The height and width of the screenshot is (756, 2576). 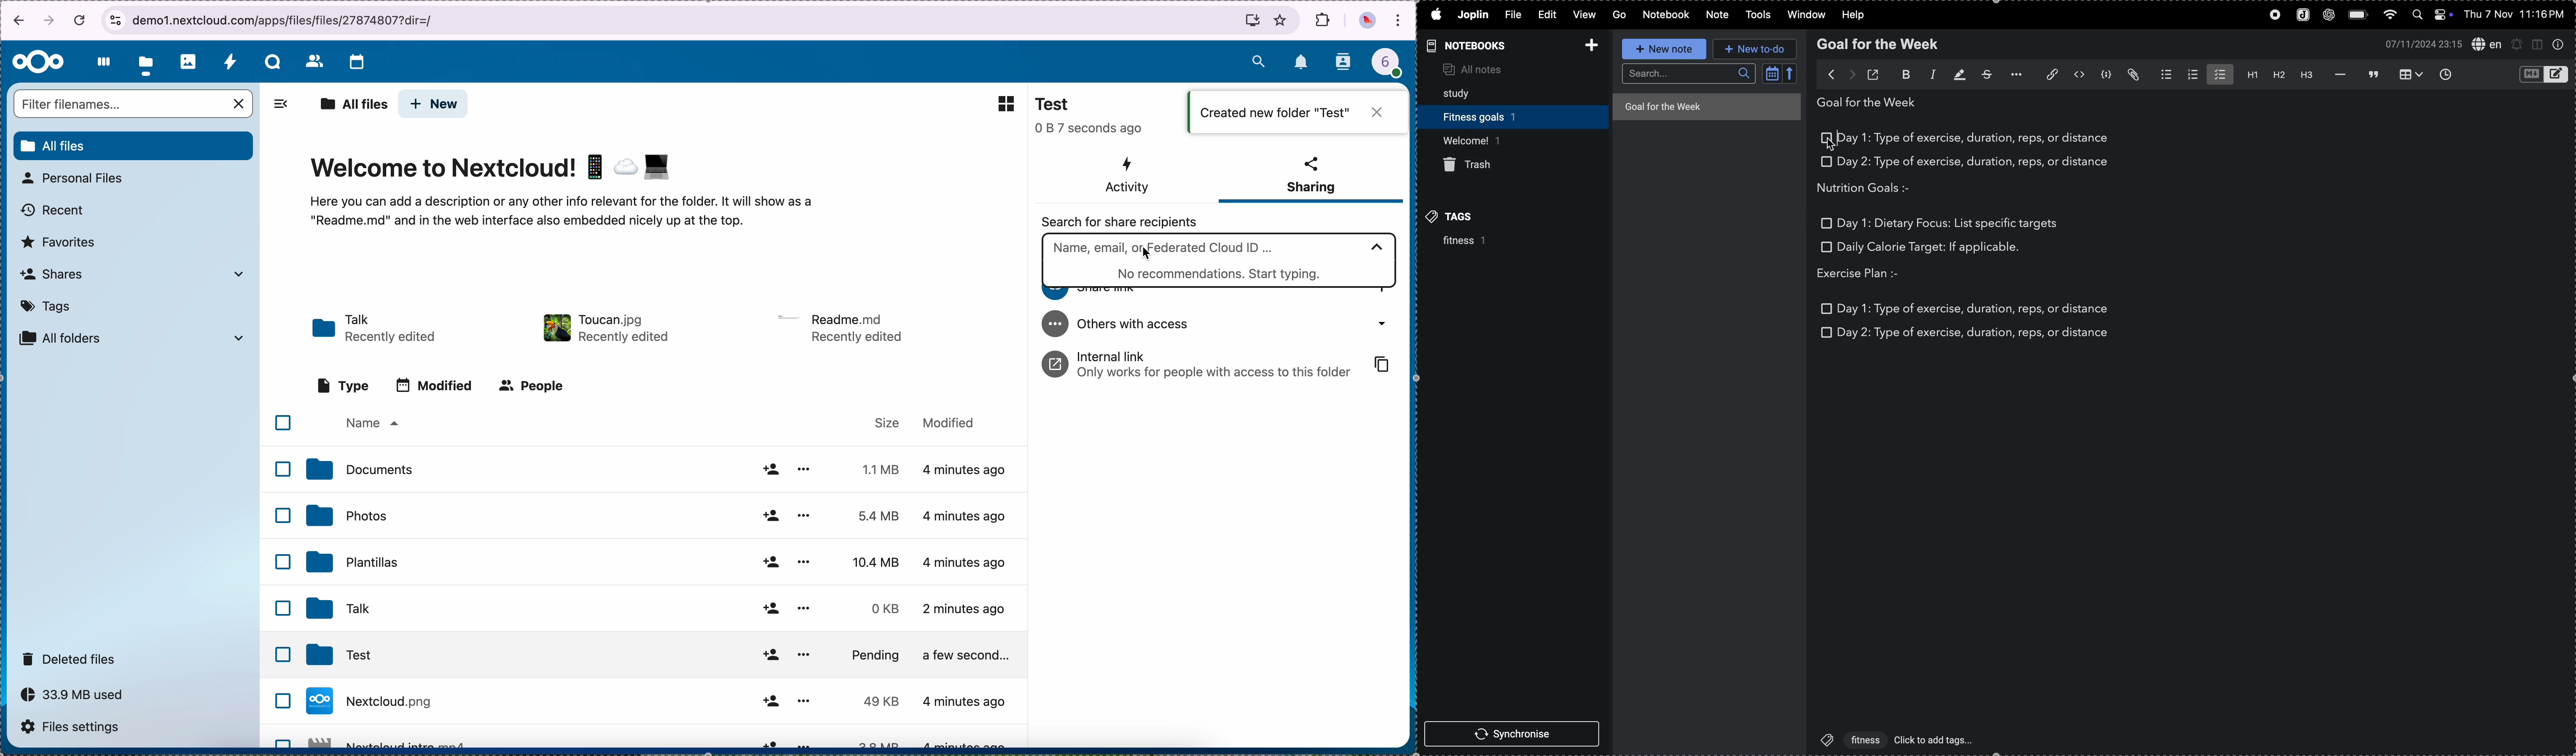 I want to click on insert edit link, so click(x=2046, y=74).